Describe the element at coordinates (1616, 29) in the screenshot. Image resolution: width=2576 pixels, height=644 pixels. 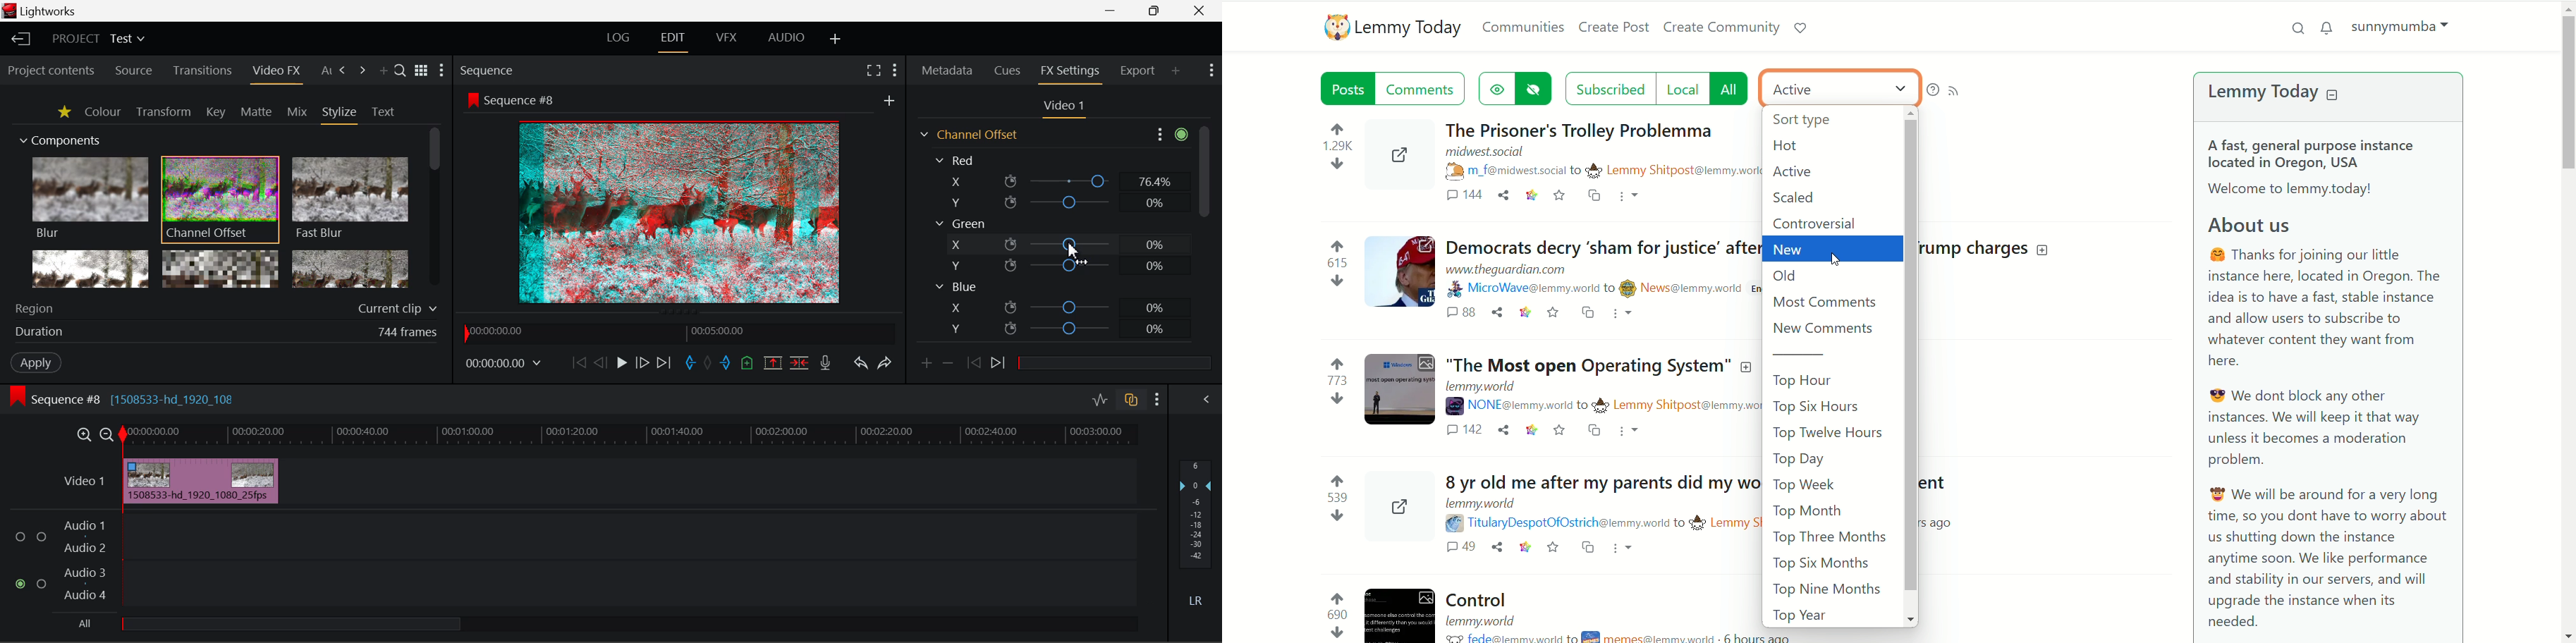
I see `create post` at that location.